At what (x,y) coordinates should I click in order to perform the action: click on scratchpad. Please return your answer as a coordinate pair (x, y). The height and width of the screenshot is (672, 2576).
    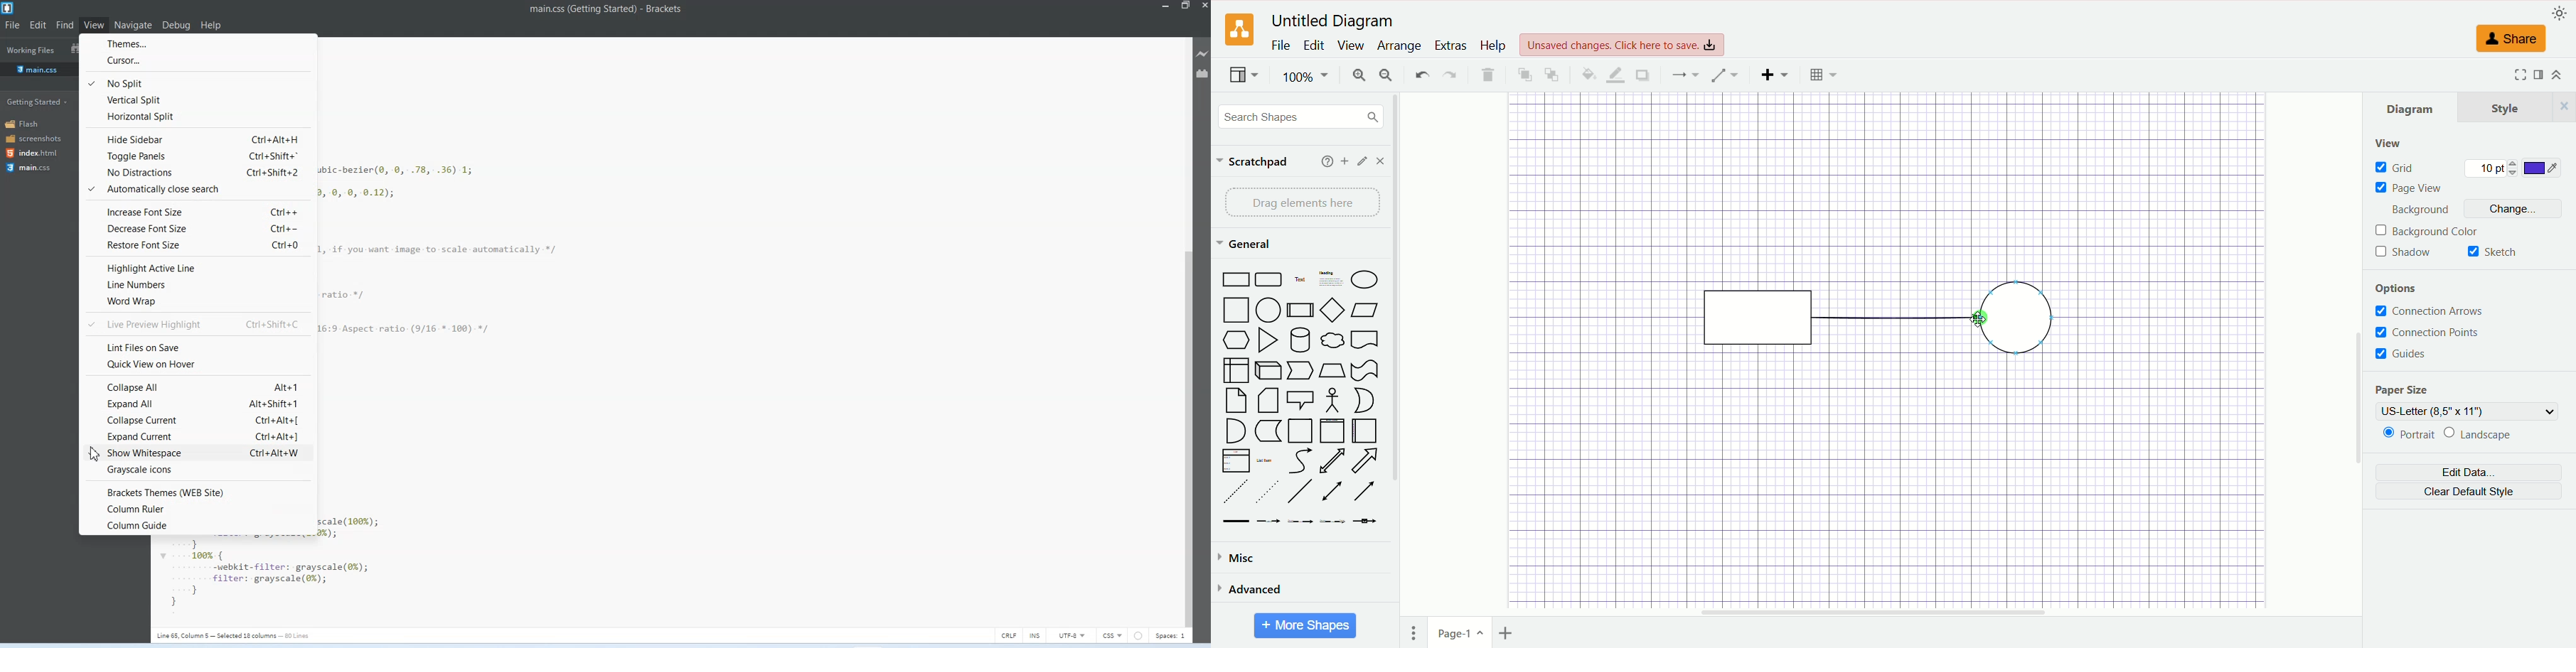
    Looking at the image, I should click on (1251, 161).